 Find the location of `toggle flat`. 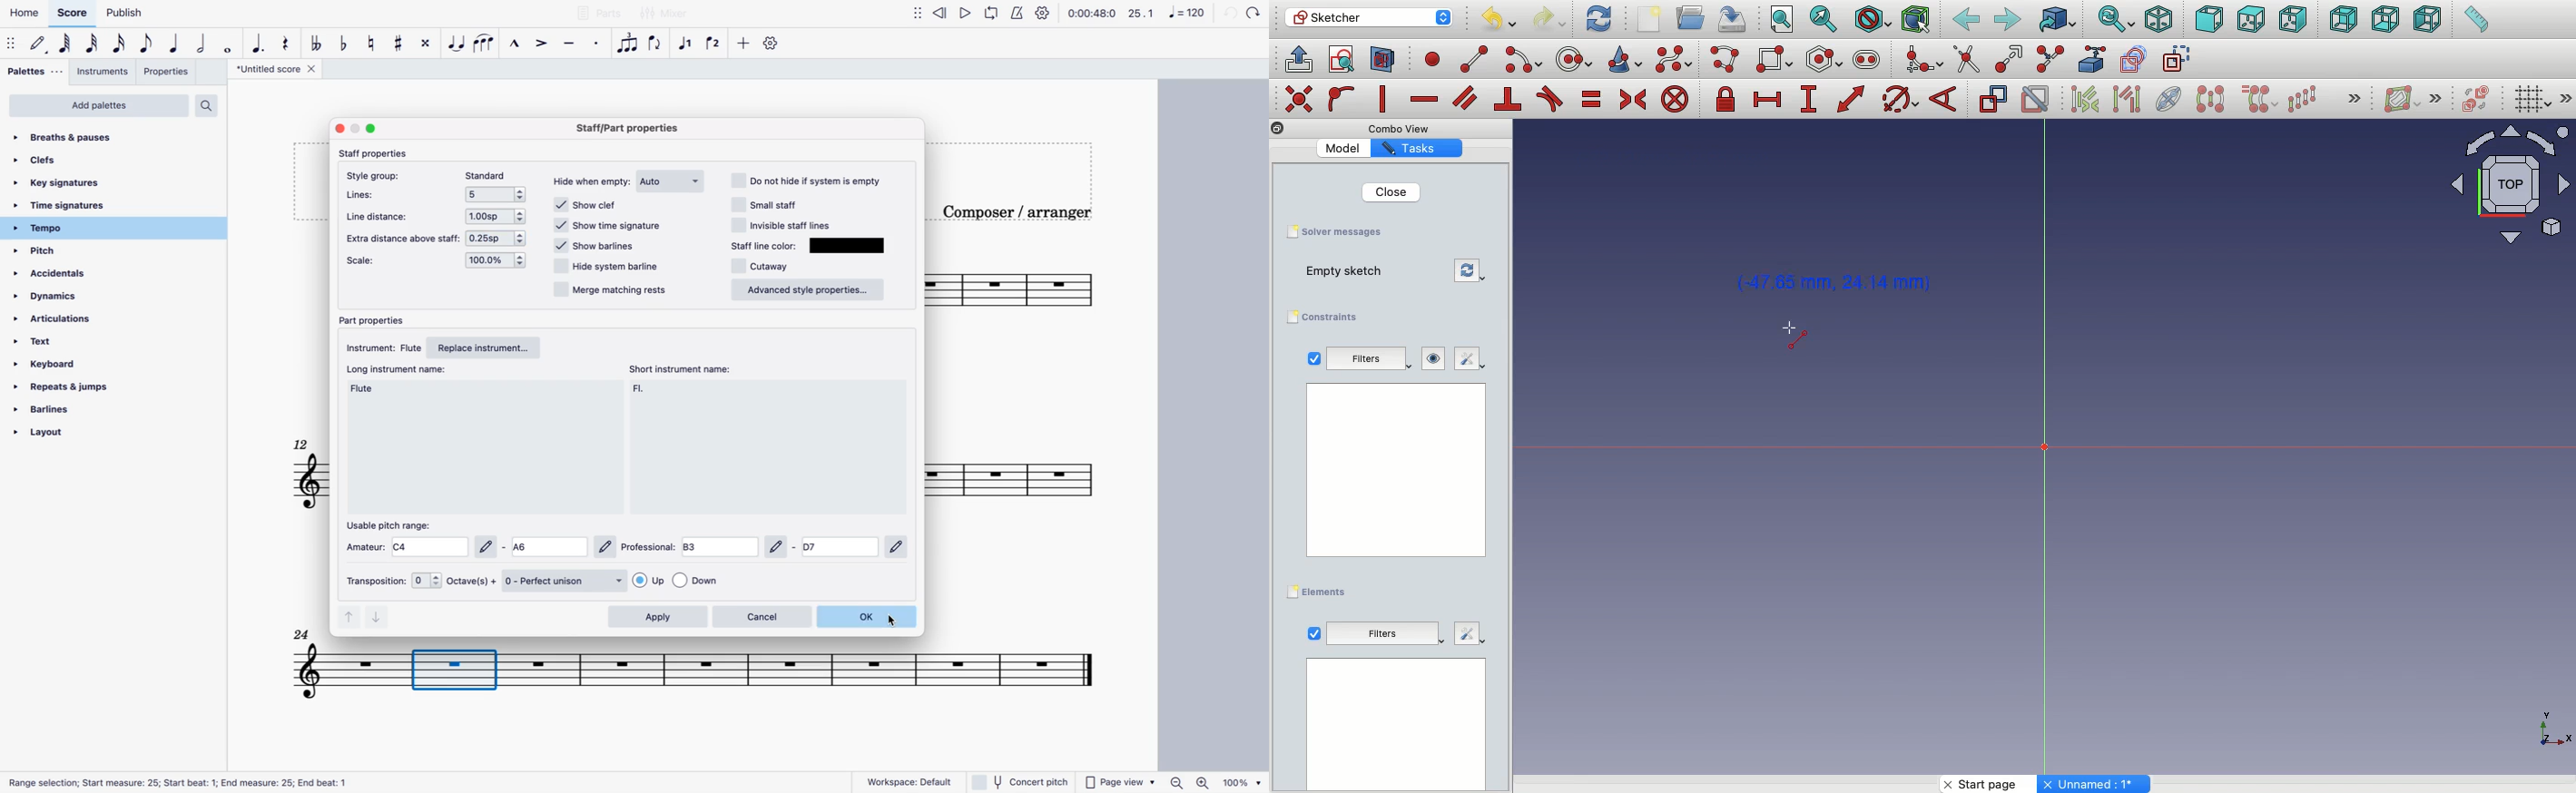

toggle flat is located at coordinates (343, 44).